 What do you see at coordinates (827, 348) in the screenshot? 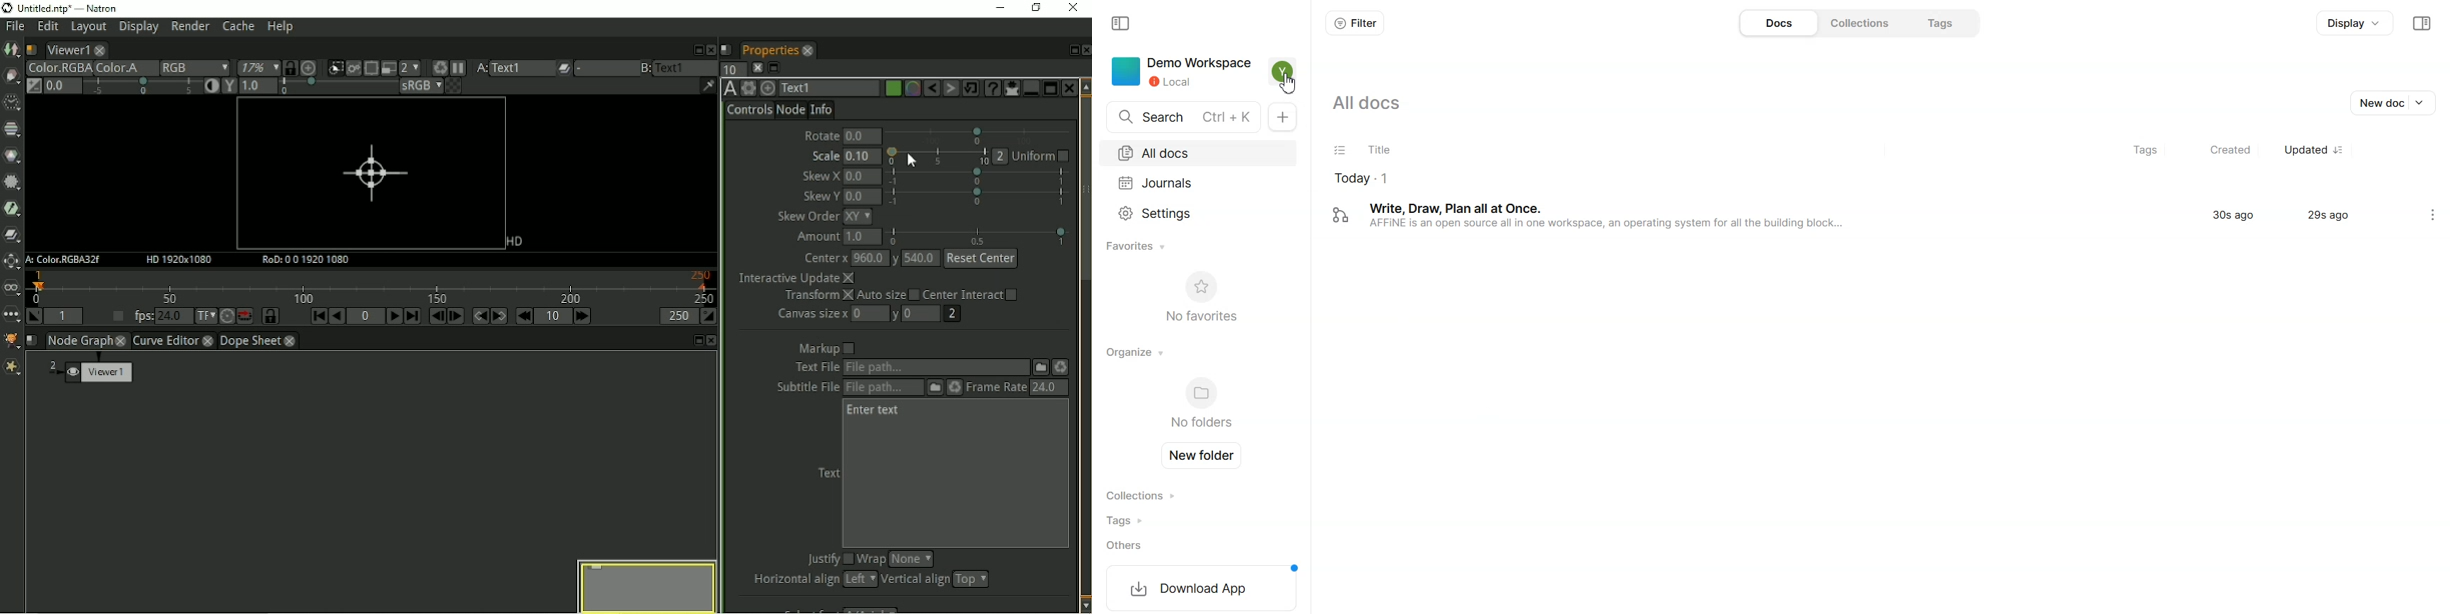
I see `Markup` at bounding box center [827, 348].